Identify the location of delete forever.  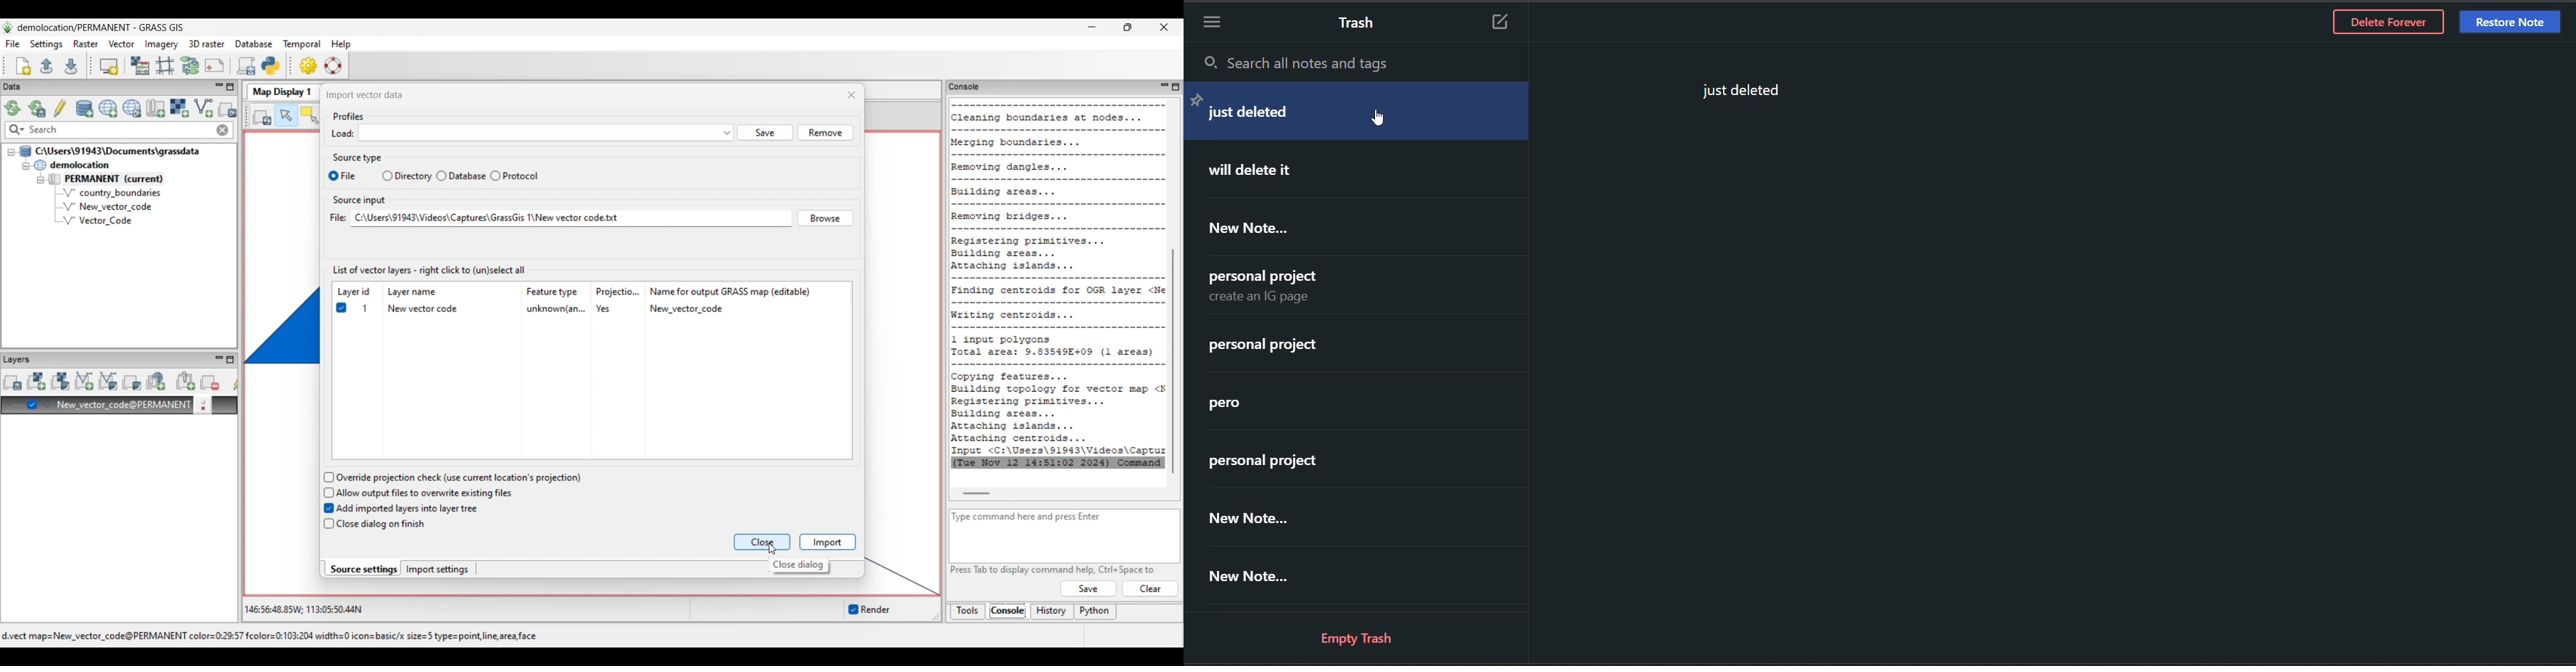
(2387, 25).